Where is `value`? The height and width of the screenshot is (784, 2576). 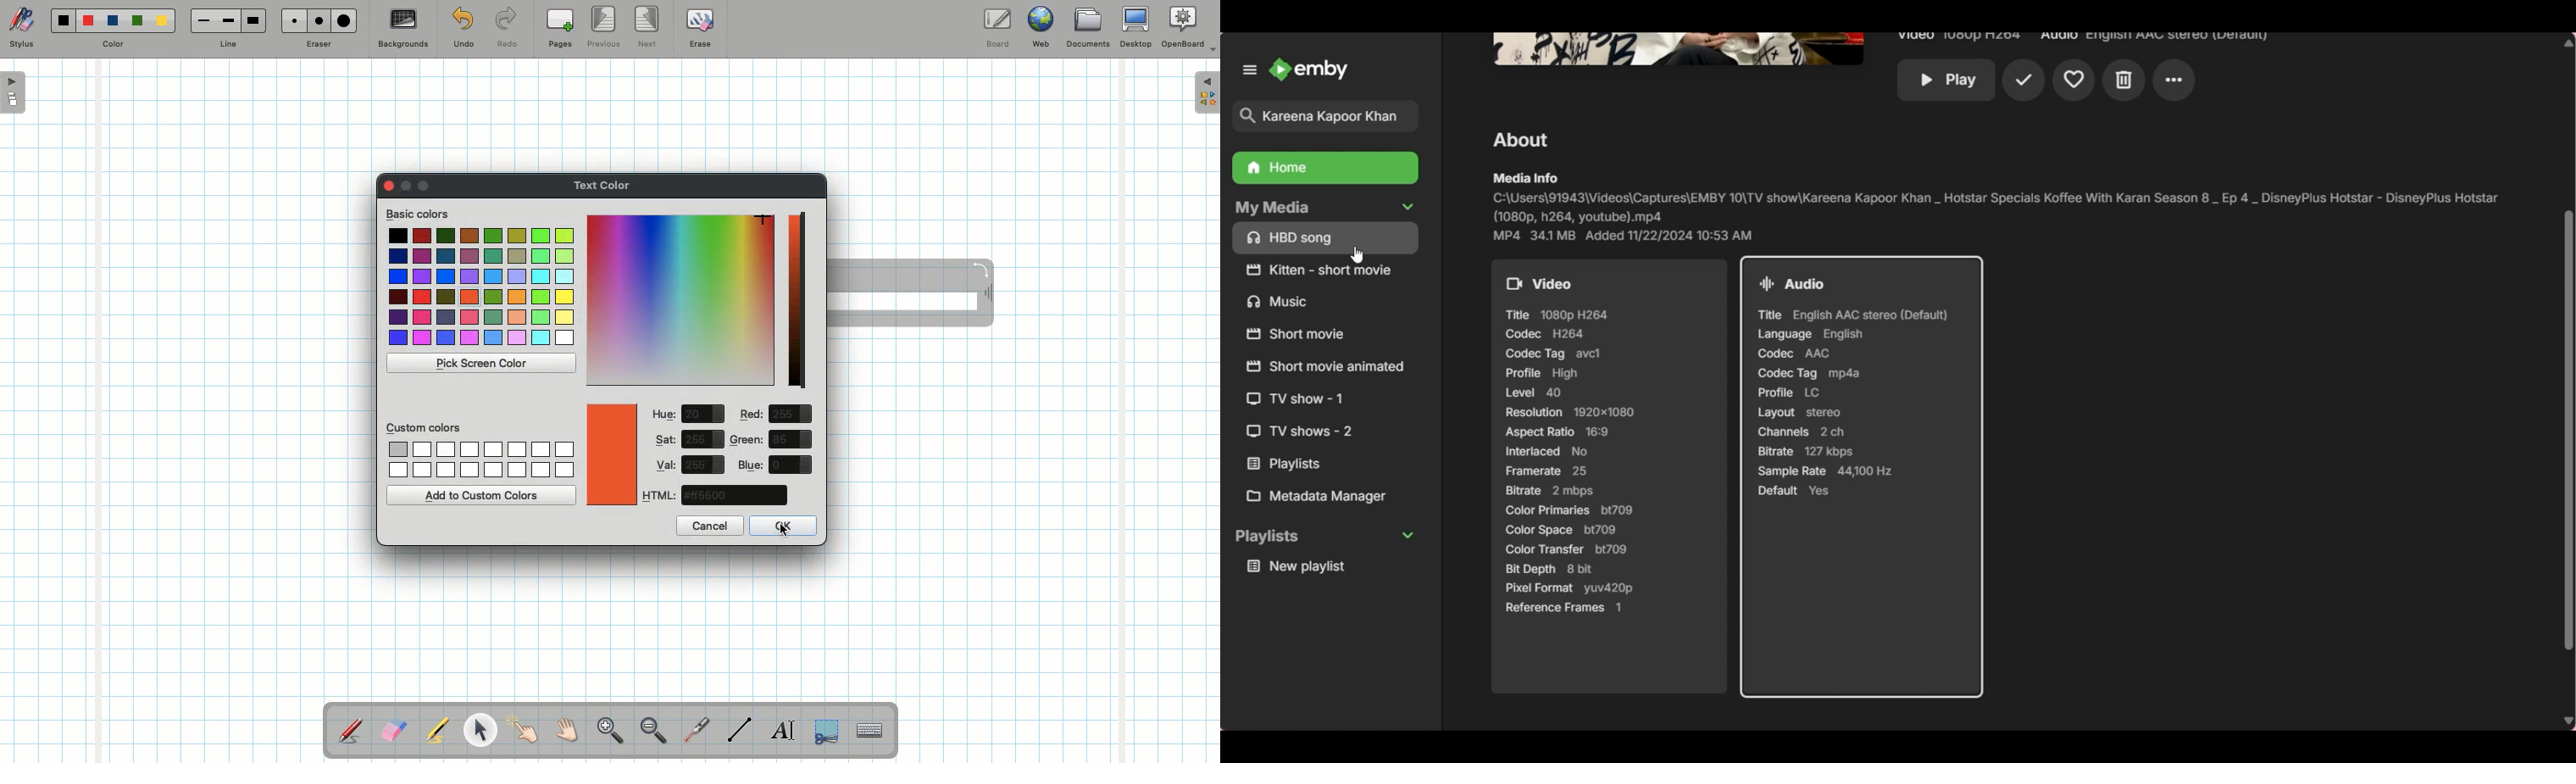 value is located at coordinates (703, 465).